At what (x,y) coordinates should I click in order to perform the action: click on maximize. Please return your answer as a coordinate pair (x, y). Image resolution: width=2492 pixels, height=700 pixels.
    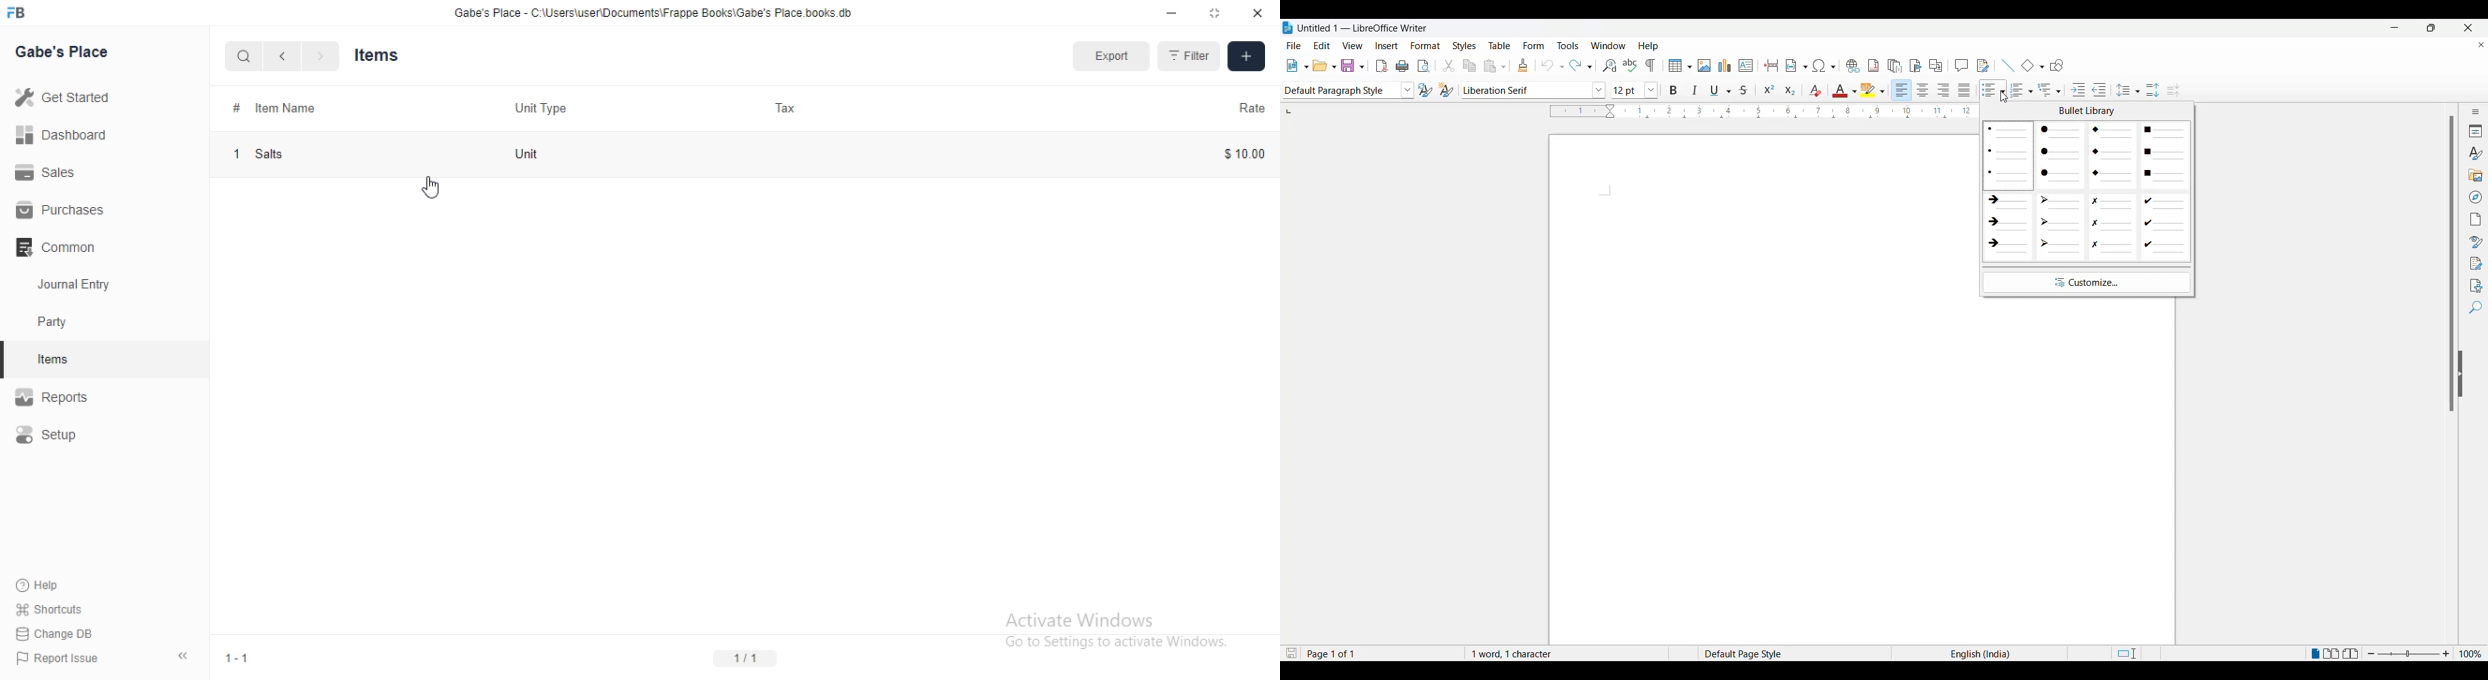
    Looking at the image, I should click on (1217, 14).